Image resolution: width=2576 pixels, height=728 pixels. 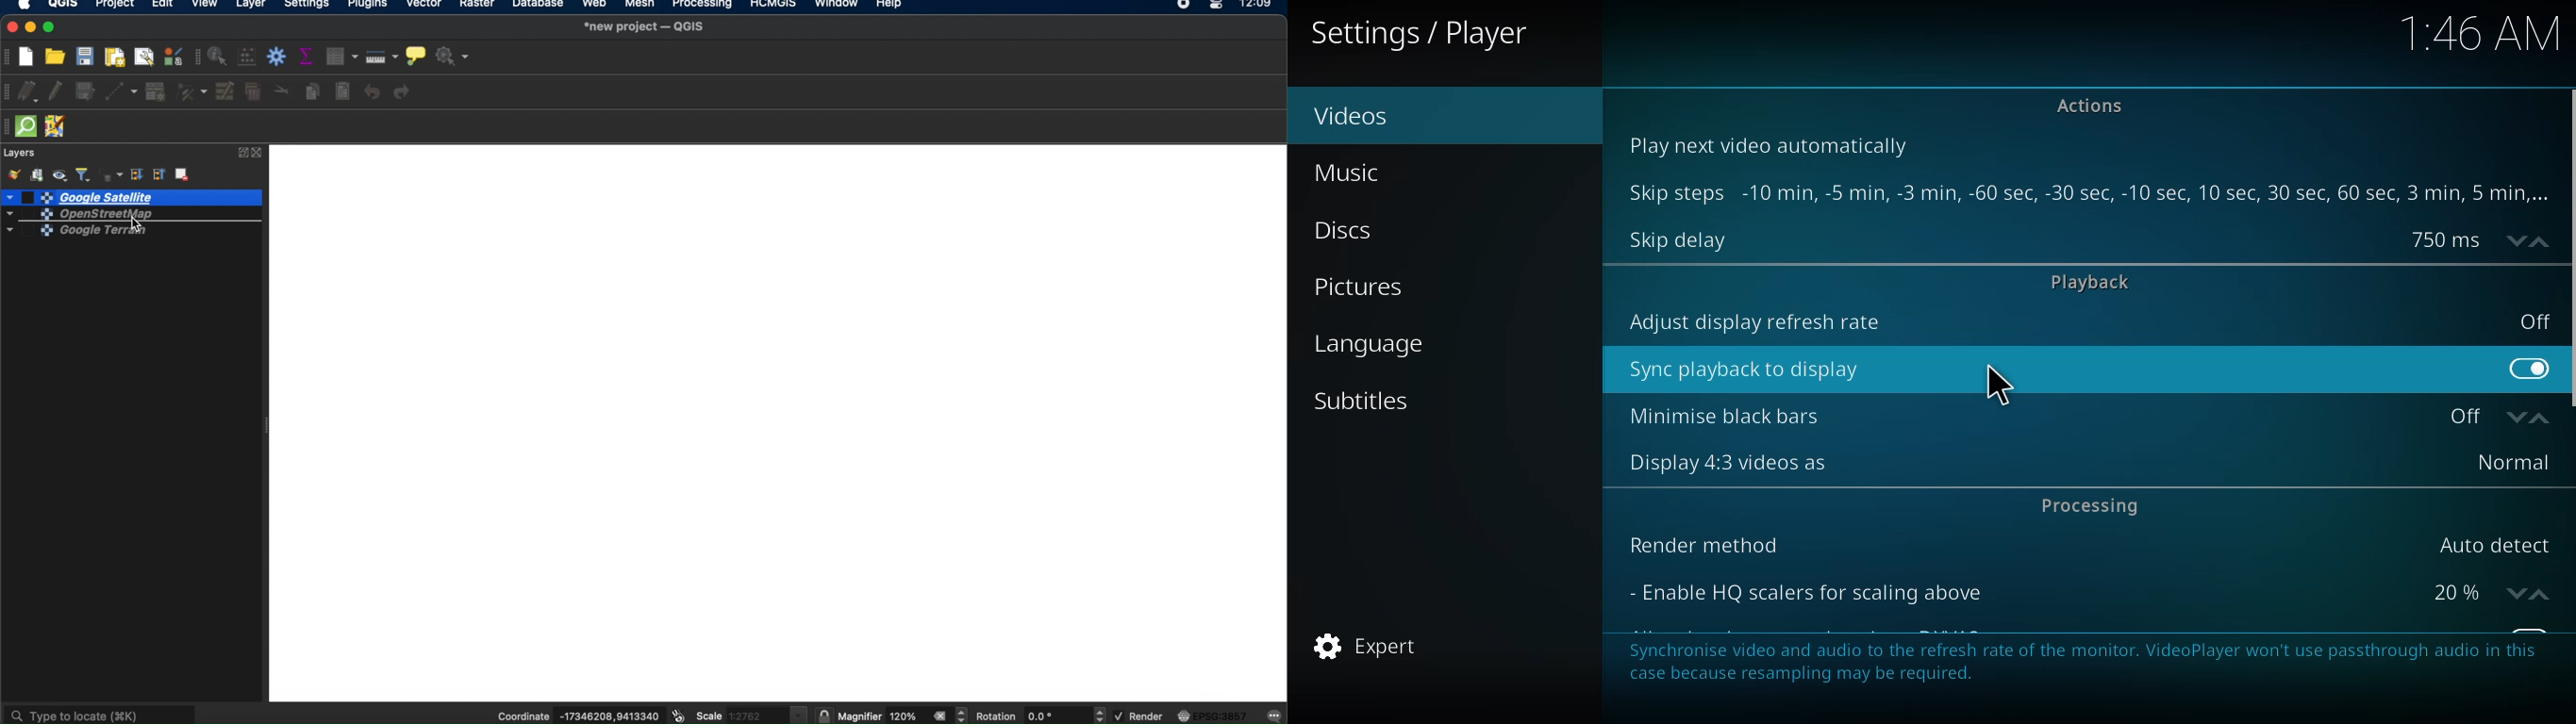 What do you see at coordinates (219, 56) in the screenshot?
I see `identify features` at bounding box center [219, 56].